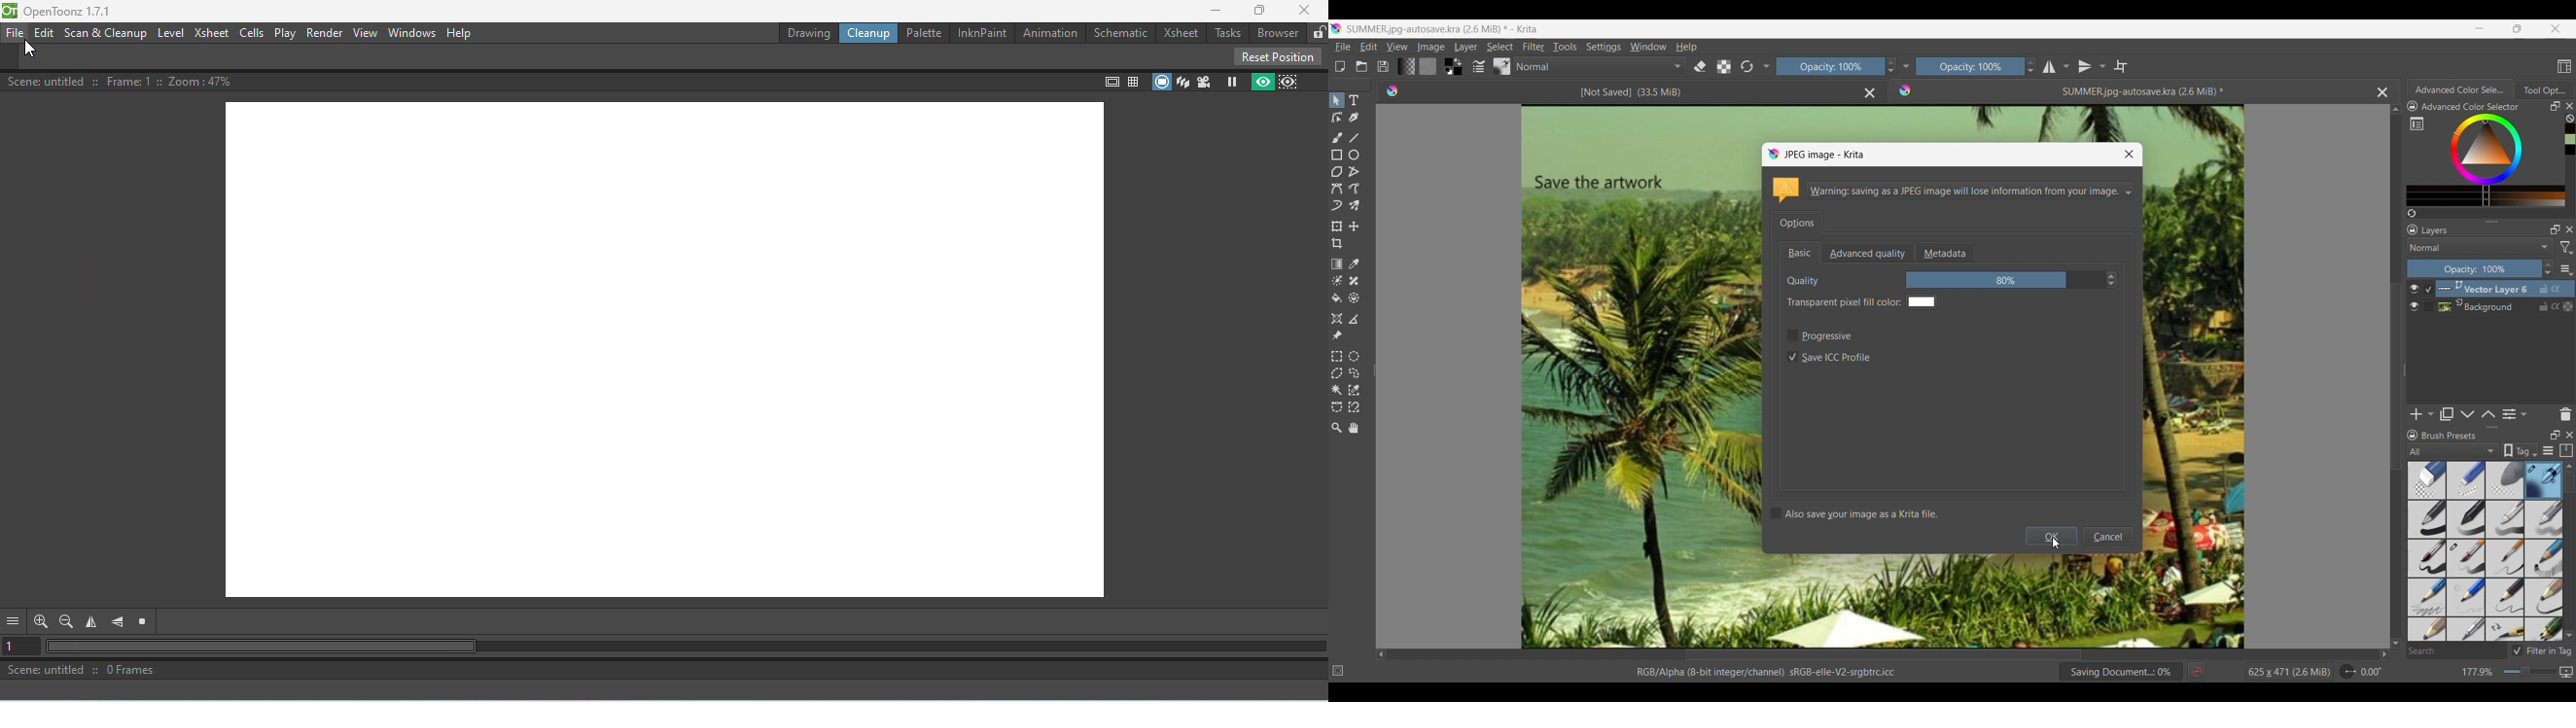 The width and height of the screenshot is (2576, 728). I want to click on Foreground color, so click(1445, 61).